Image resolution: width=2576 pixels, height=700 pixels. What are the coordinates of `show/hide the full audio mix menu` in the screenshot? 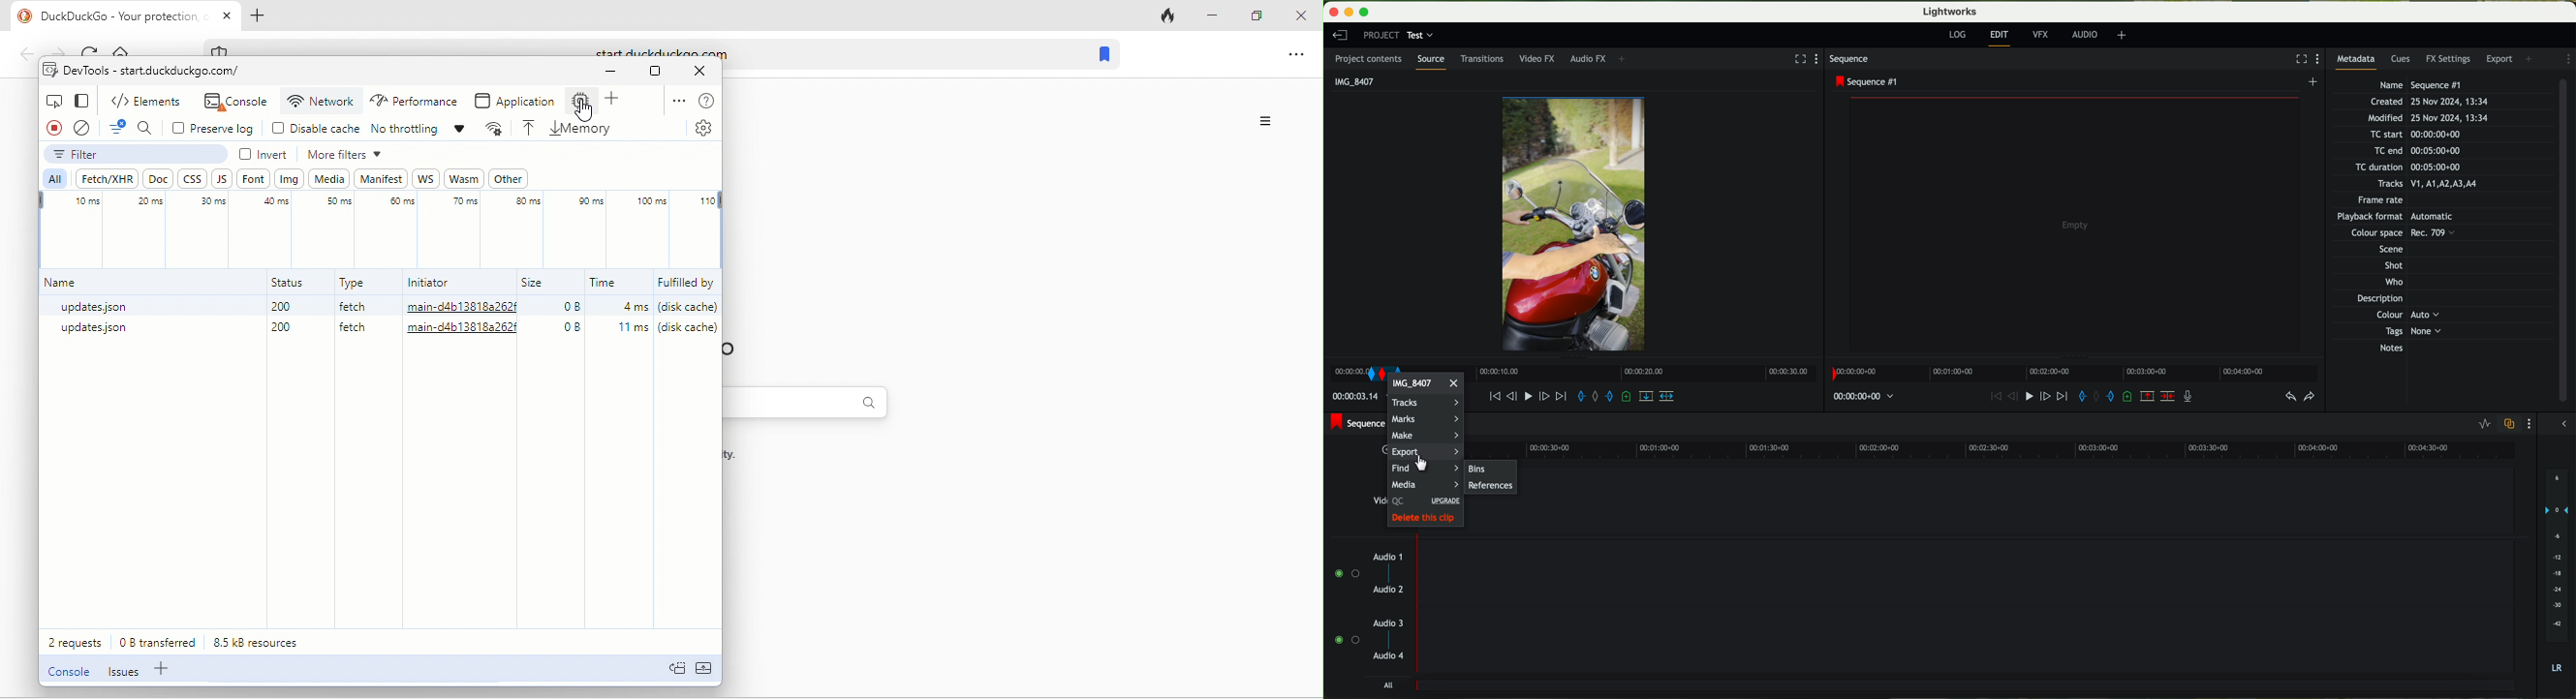 It's located at (2565, 423).